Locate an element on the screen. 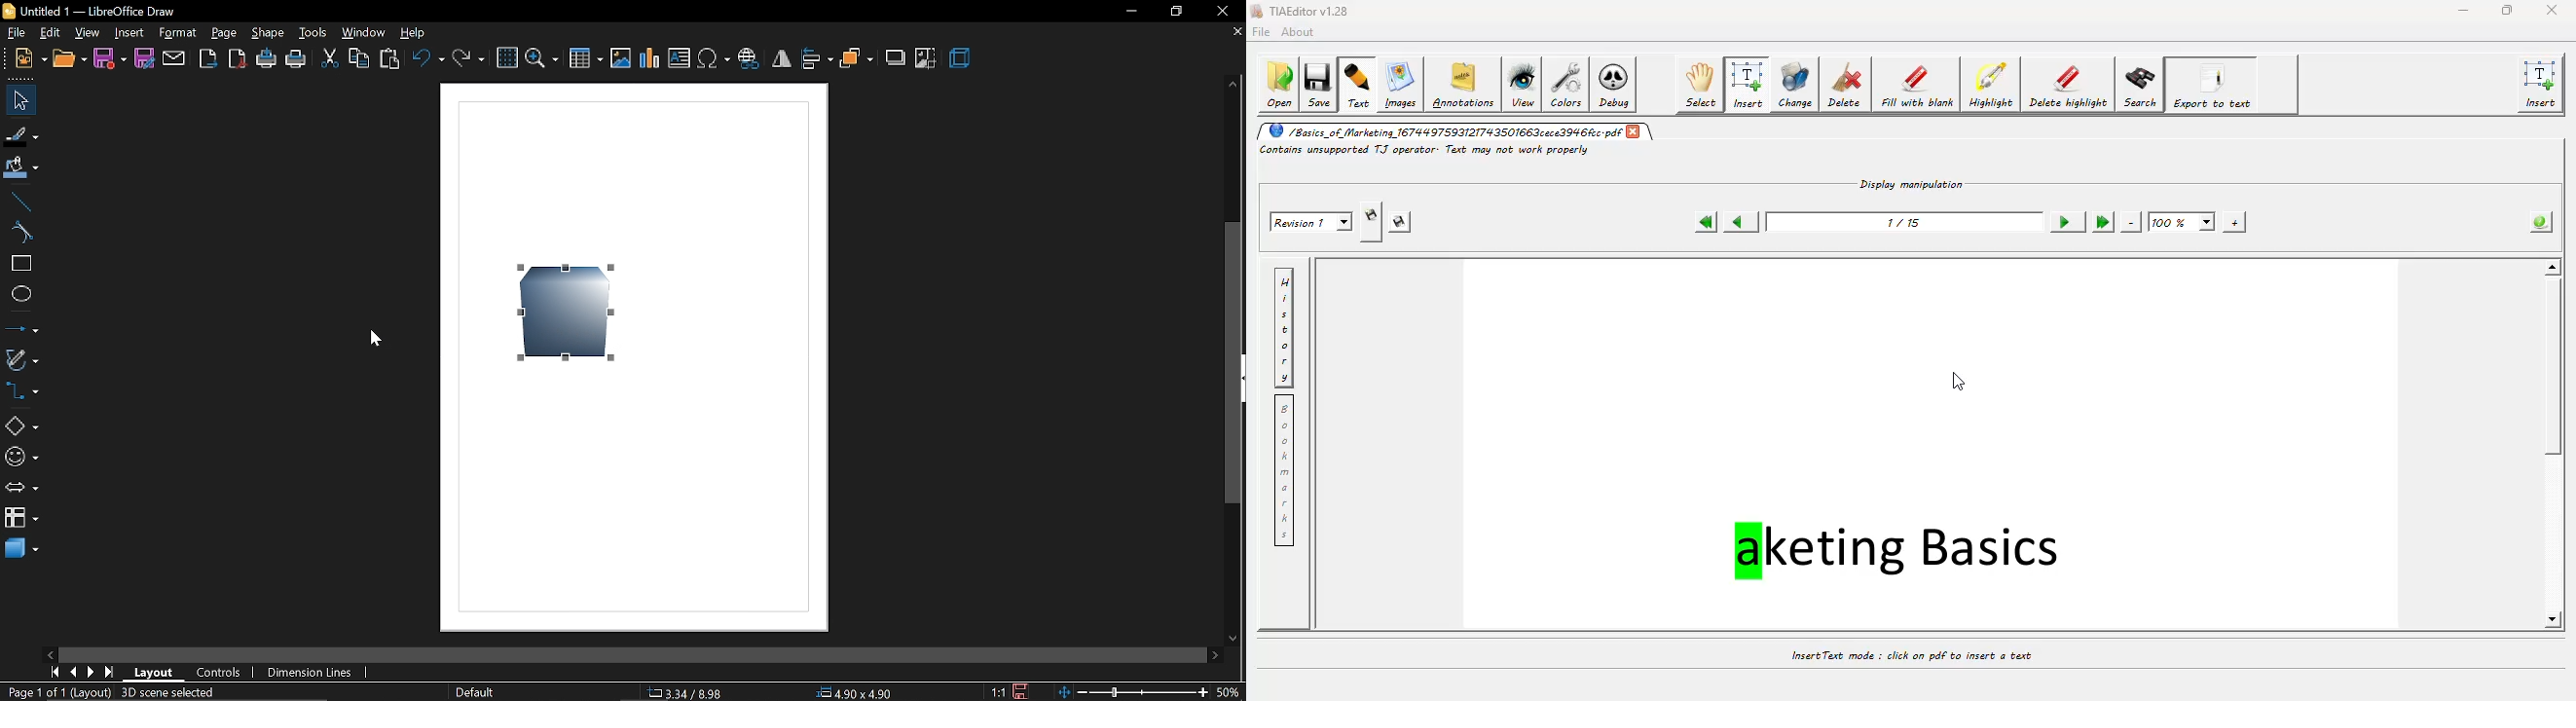 This screenshot has height=728, width=2576. copy is located at coordinates (358, 62).